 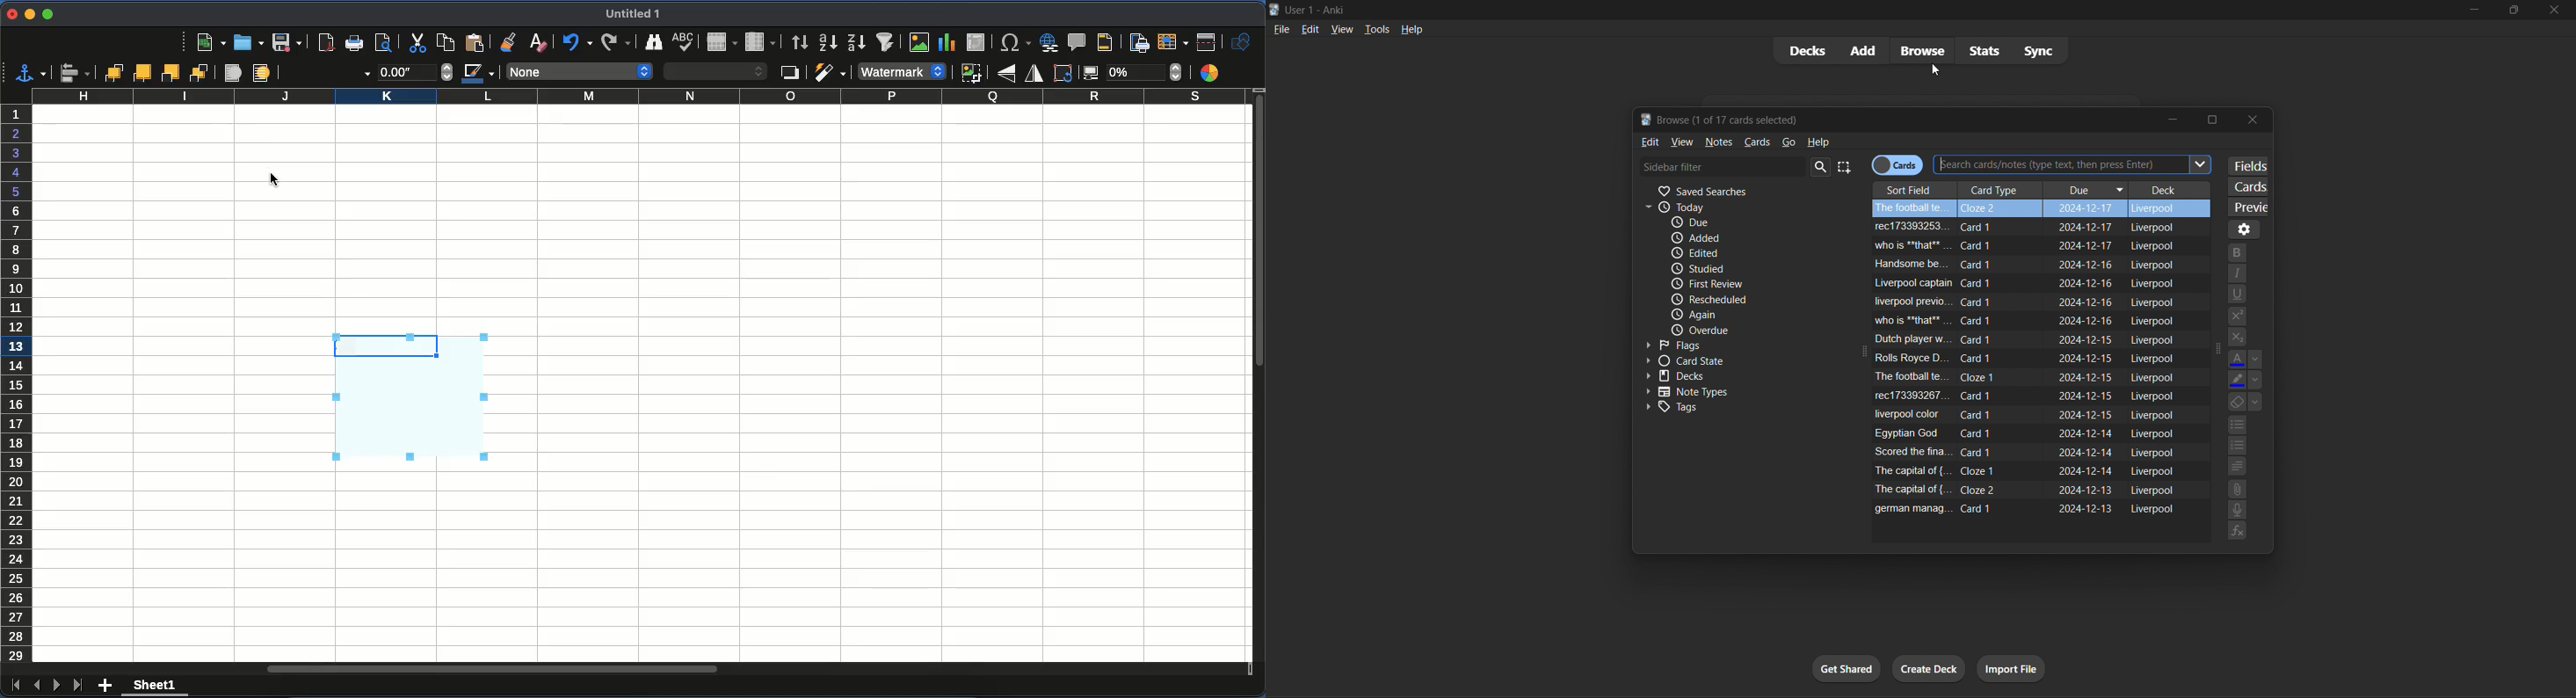 I want to click on fill, so click(x=2237, y=402).